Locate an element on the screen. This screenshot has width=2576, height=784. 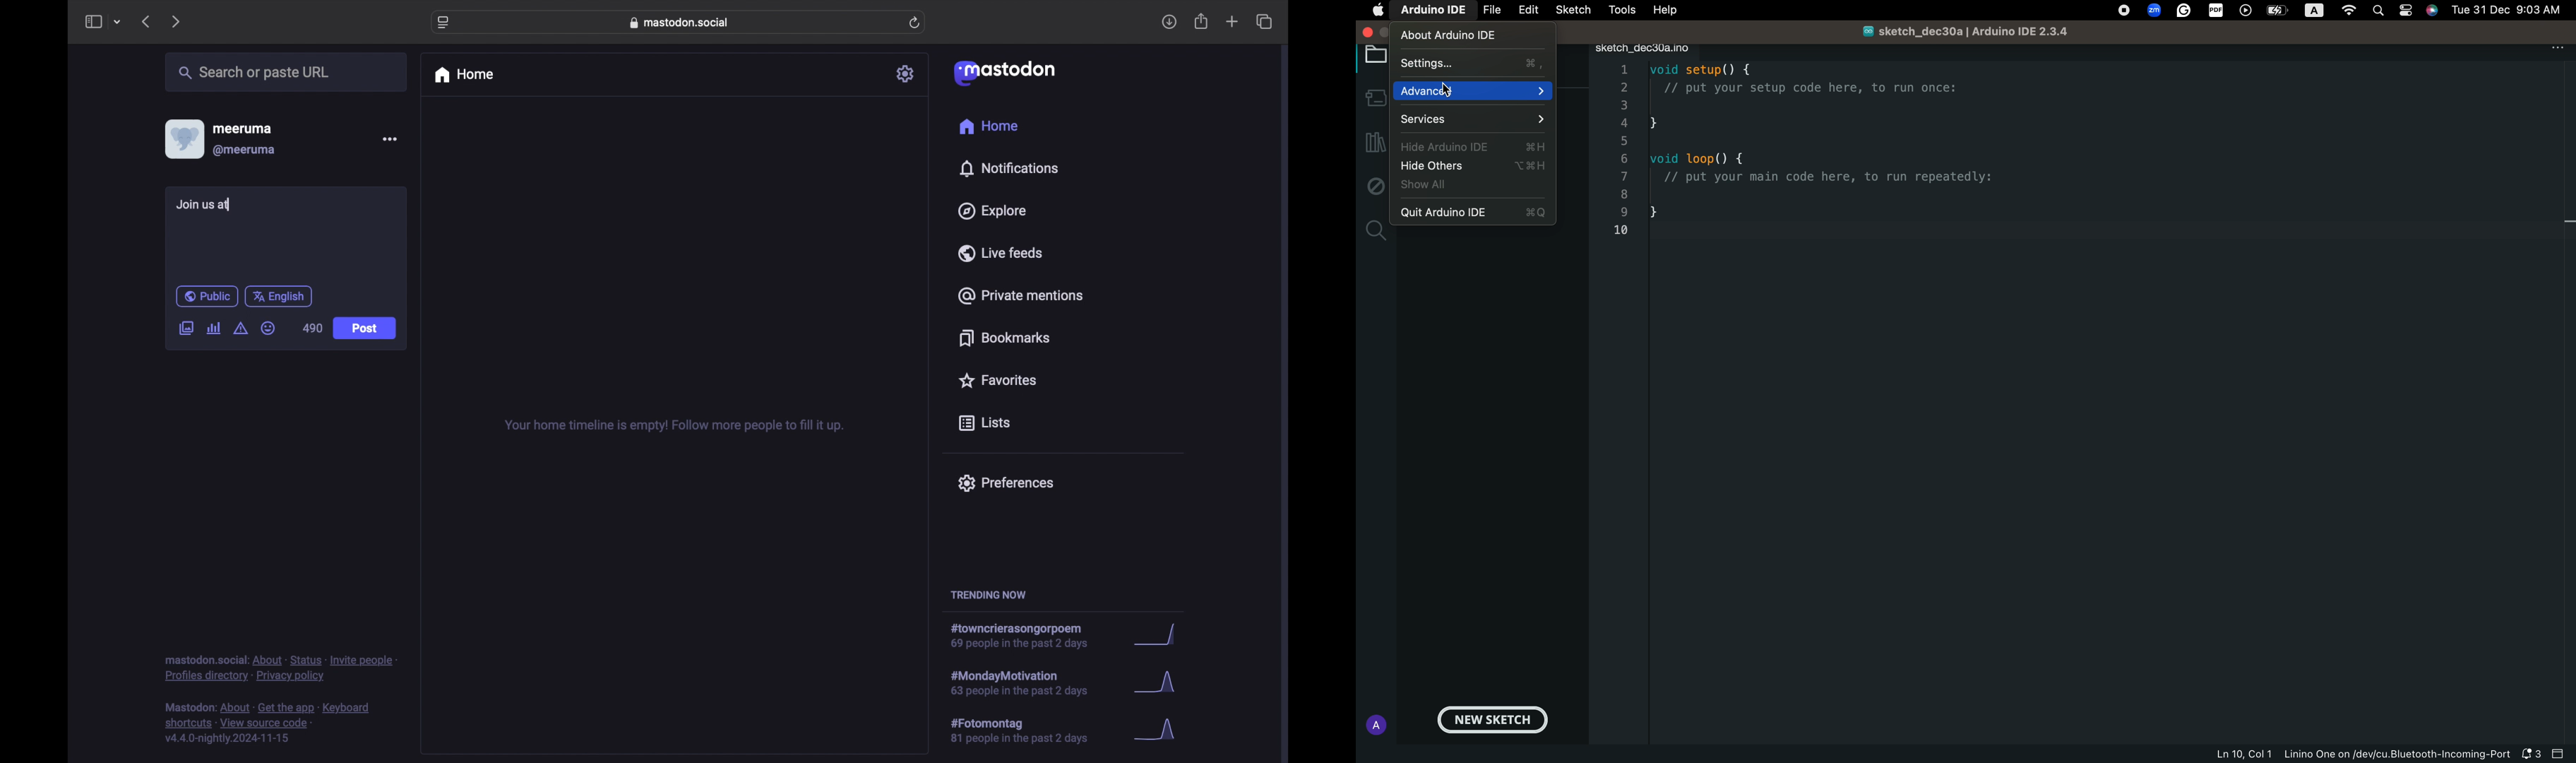
preferences is located at coordinates (1005, 482).